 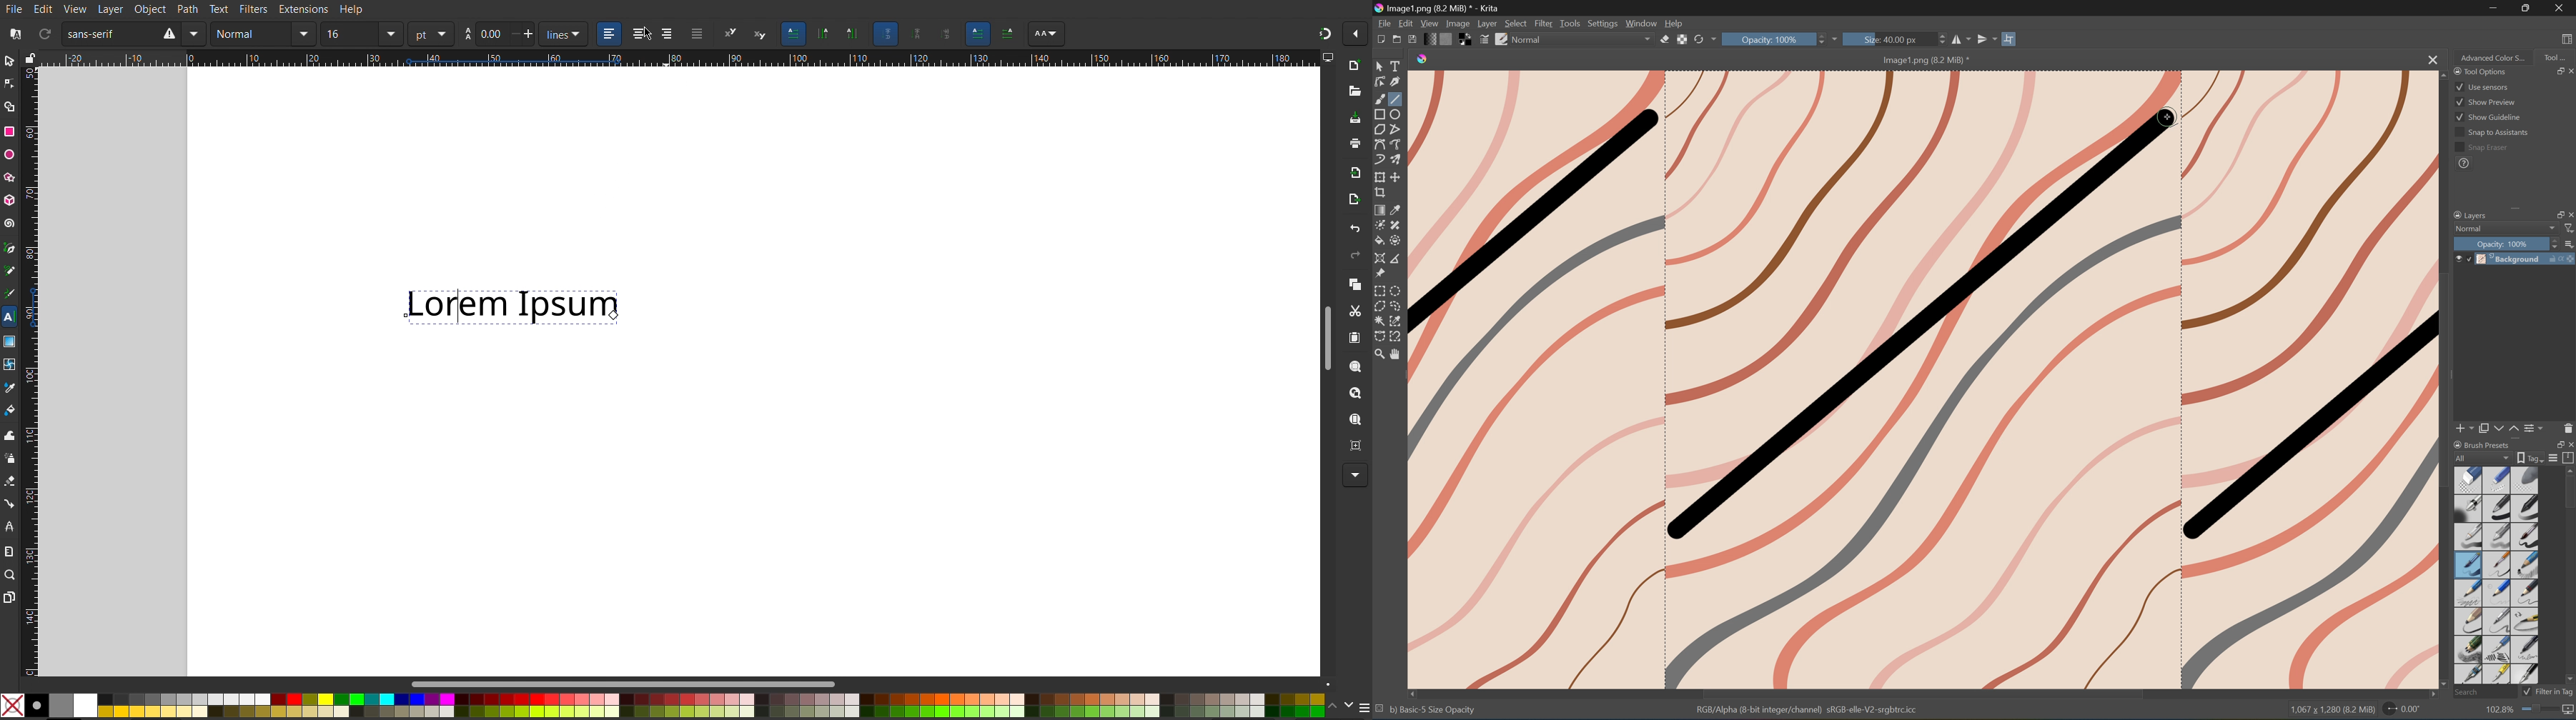 I want to click on Tweak Tool, so click(x=13, y=434).